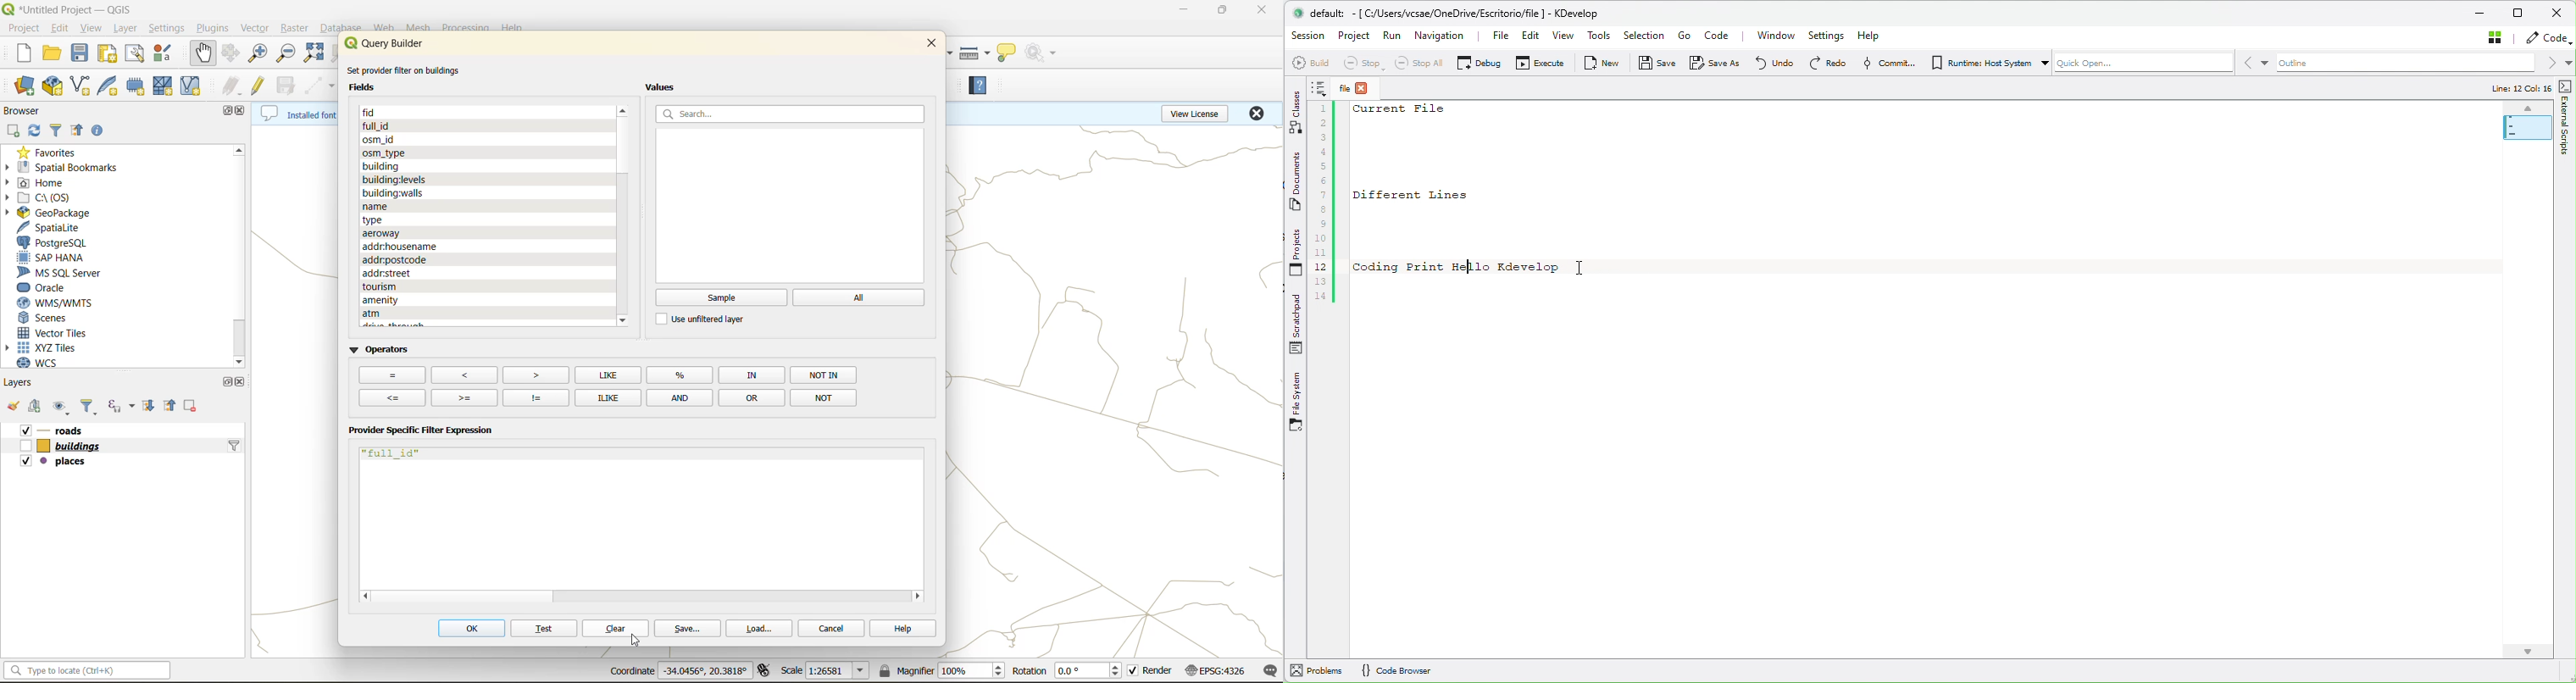  I want to click on maximize, so click(225, 384).